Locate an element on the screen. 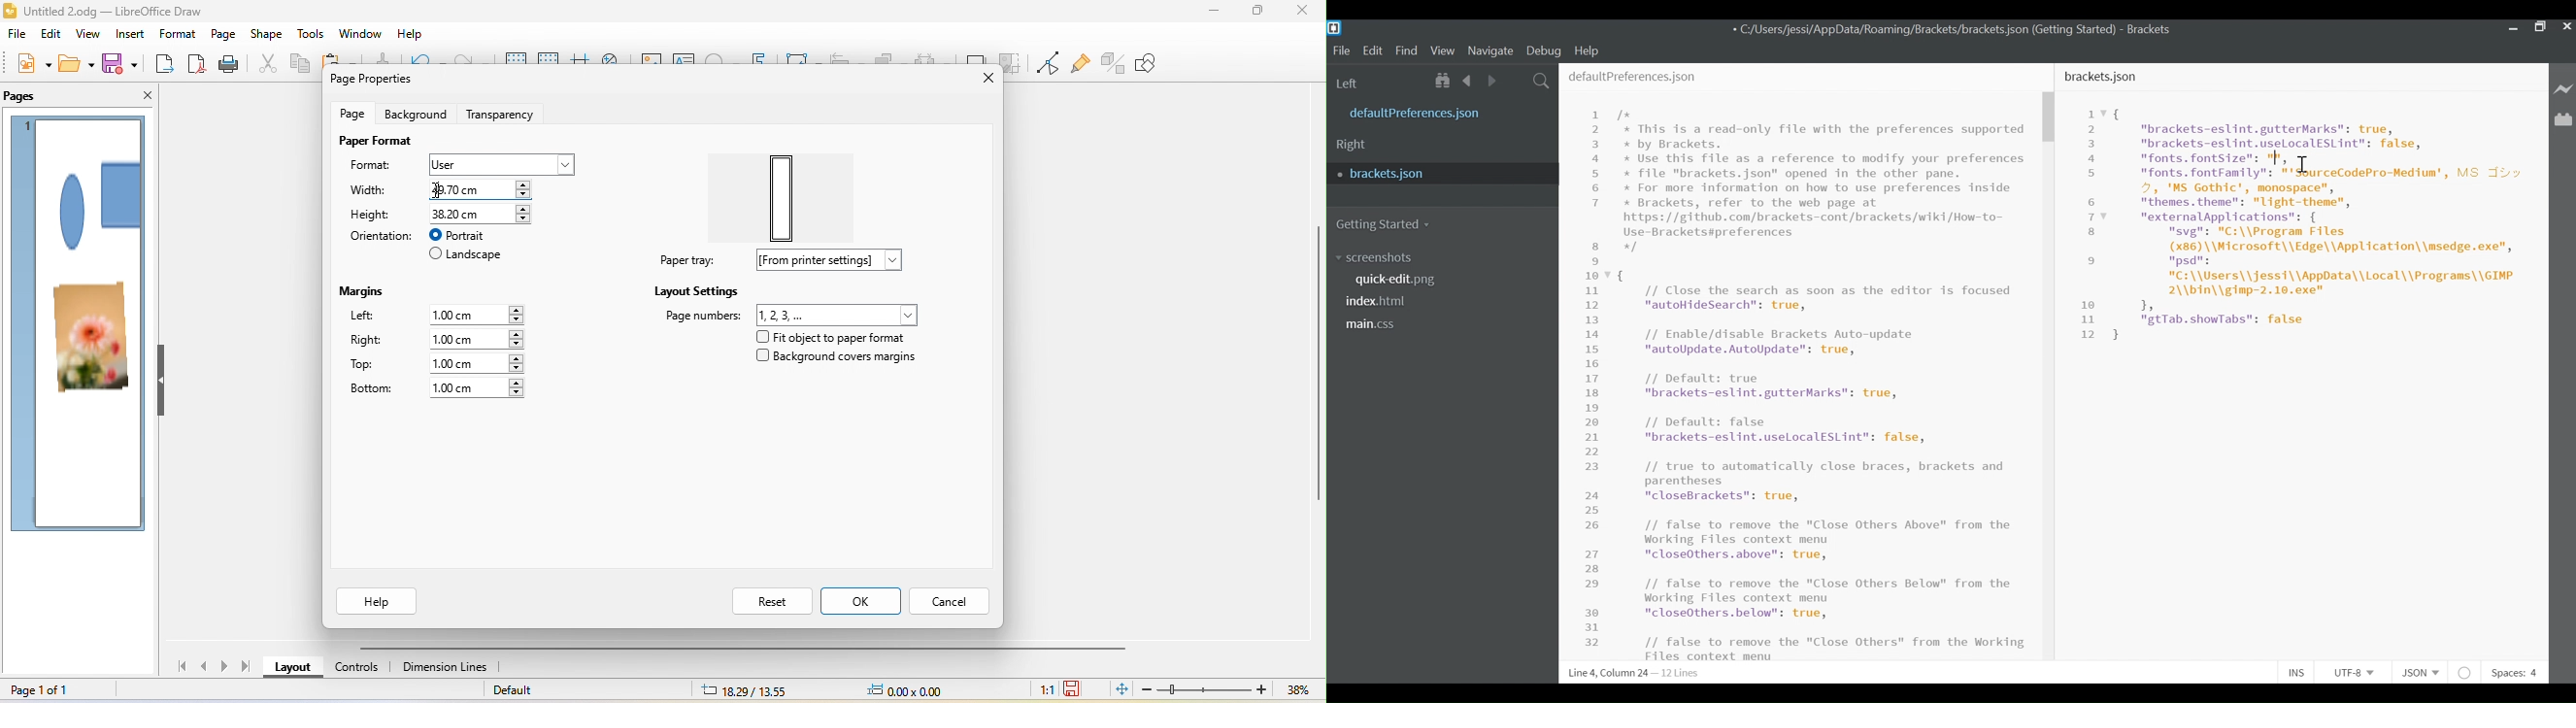 The width and height of the screenshot is (2576, 728). transformation is located at coordinates (805, 62).